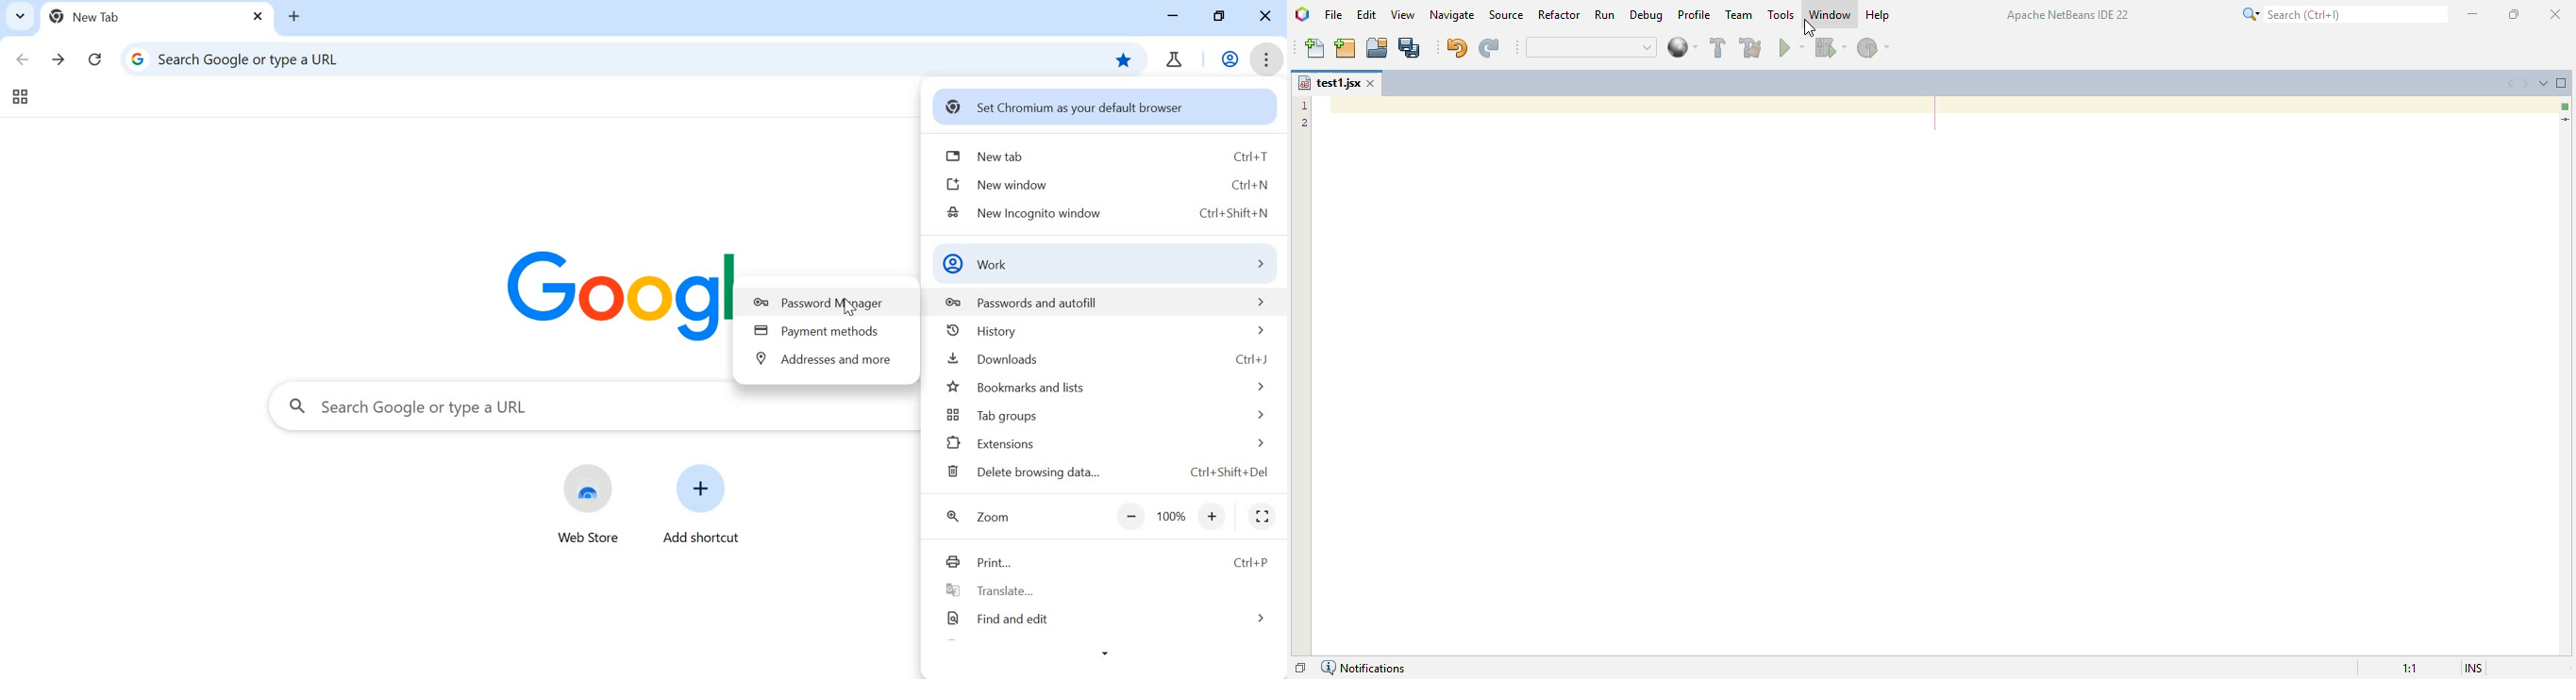 The height and width of the screenshot is (700, 2576). What do you see at coordinates (1220, 17) in the screenshot?
I see `restore down` at bounding box center [1220, 17].